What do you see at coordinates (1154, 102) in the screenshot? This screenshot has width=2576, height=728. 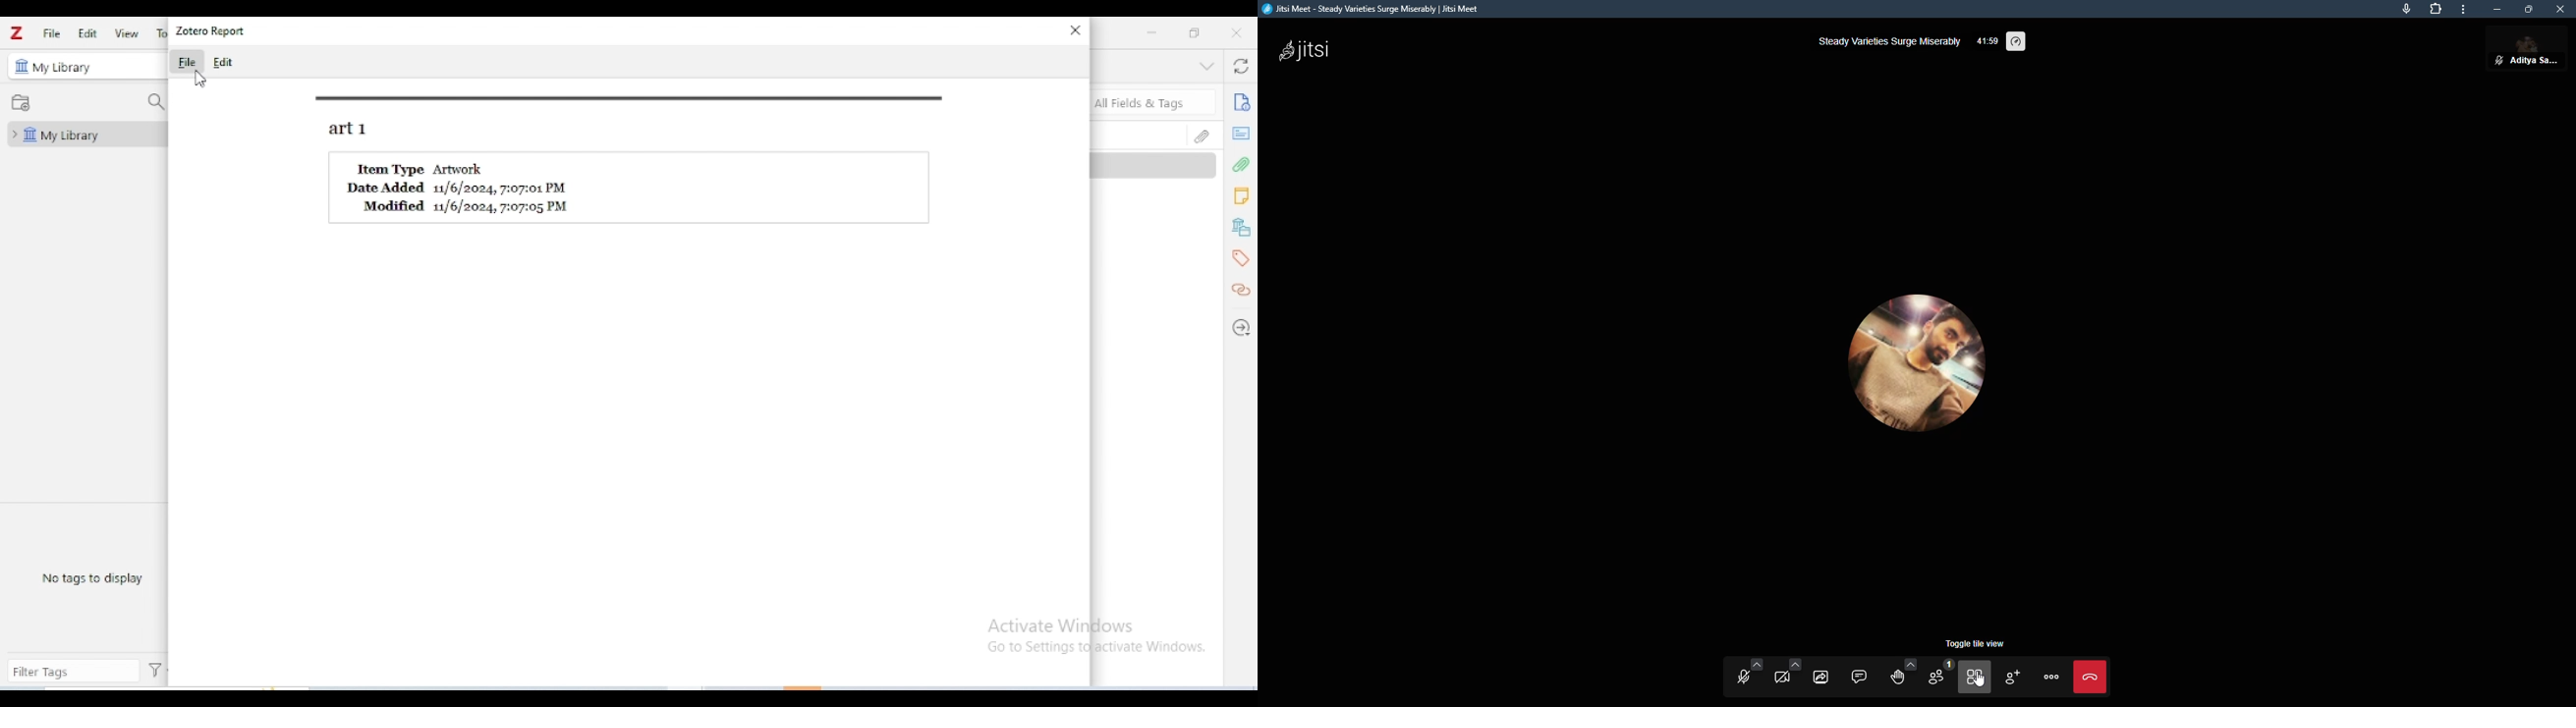 I see `search all fields & tags` at bounding box center [1154, 102].